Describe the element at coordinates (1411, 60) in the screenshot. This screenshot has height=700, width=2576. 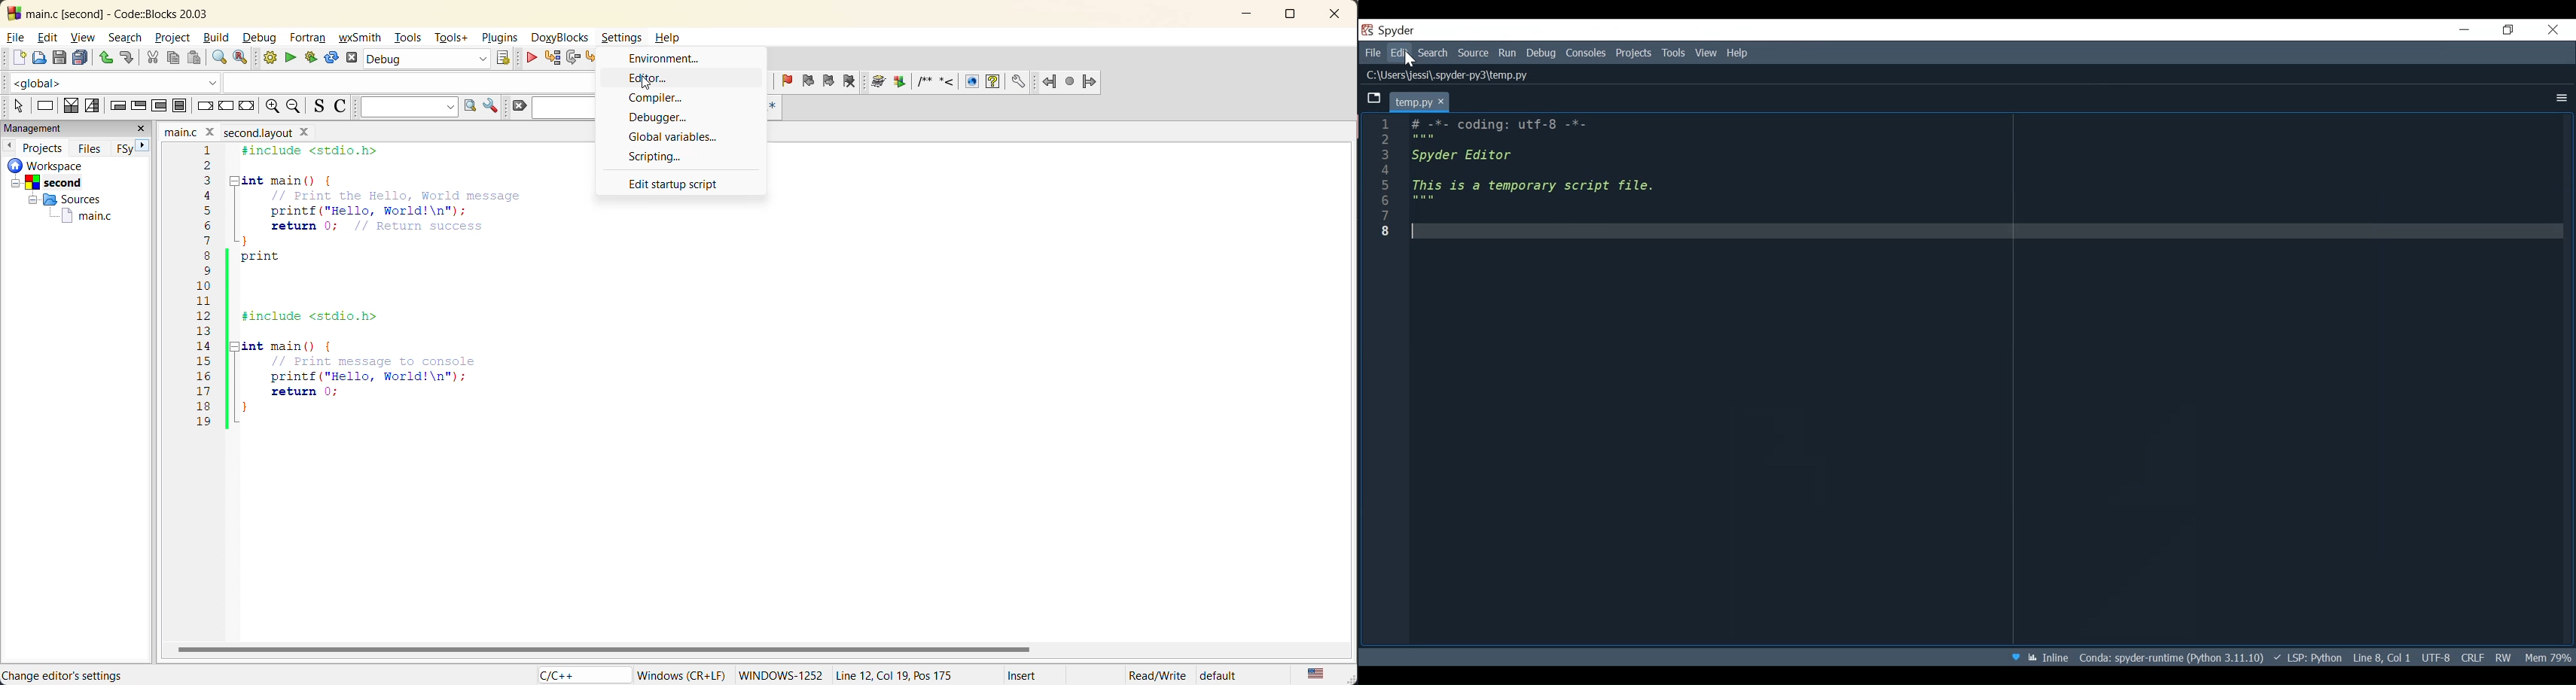
I see `Cursor` at that location.